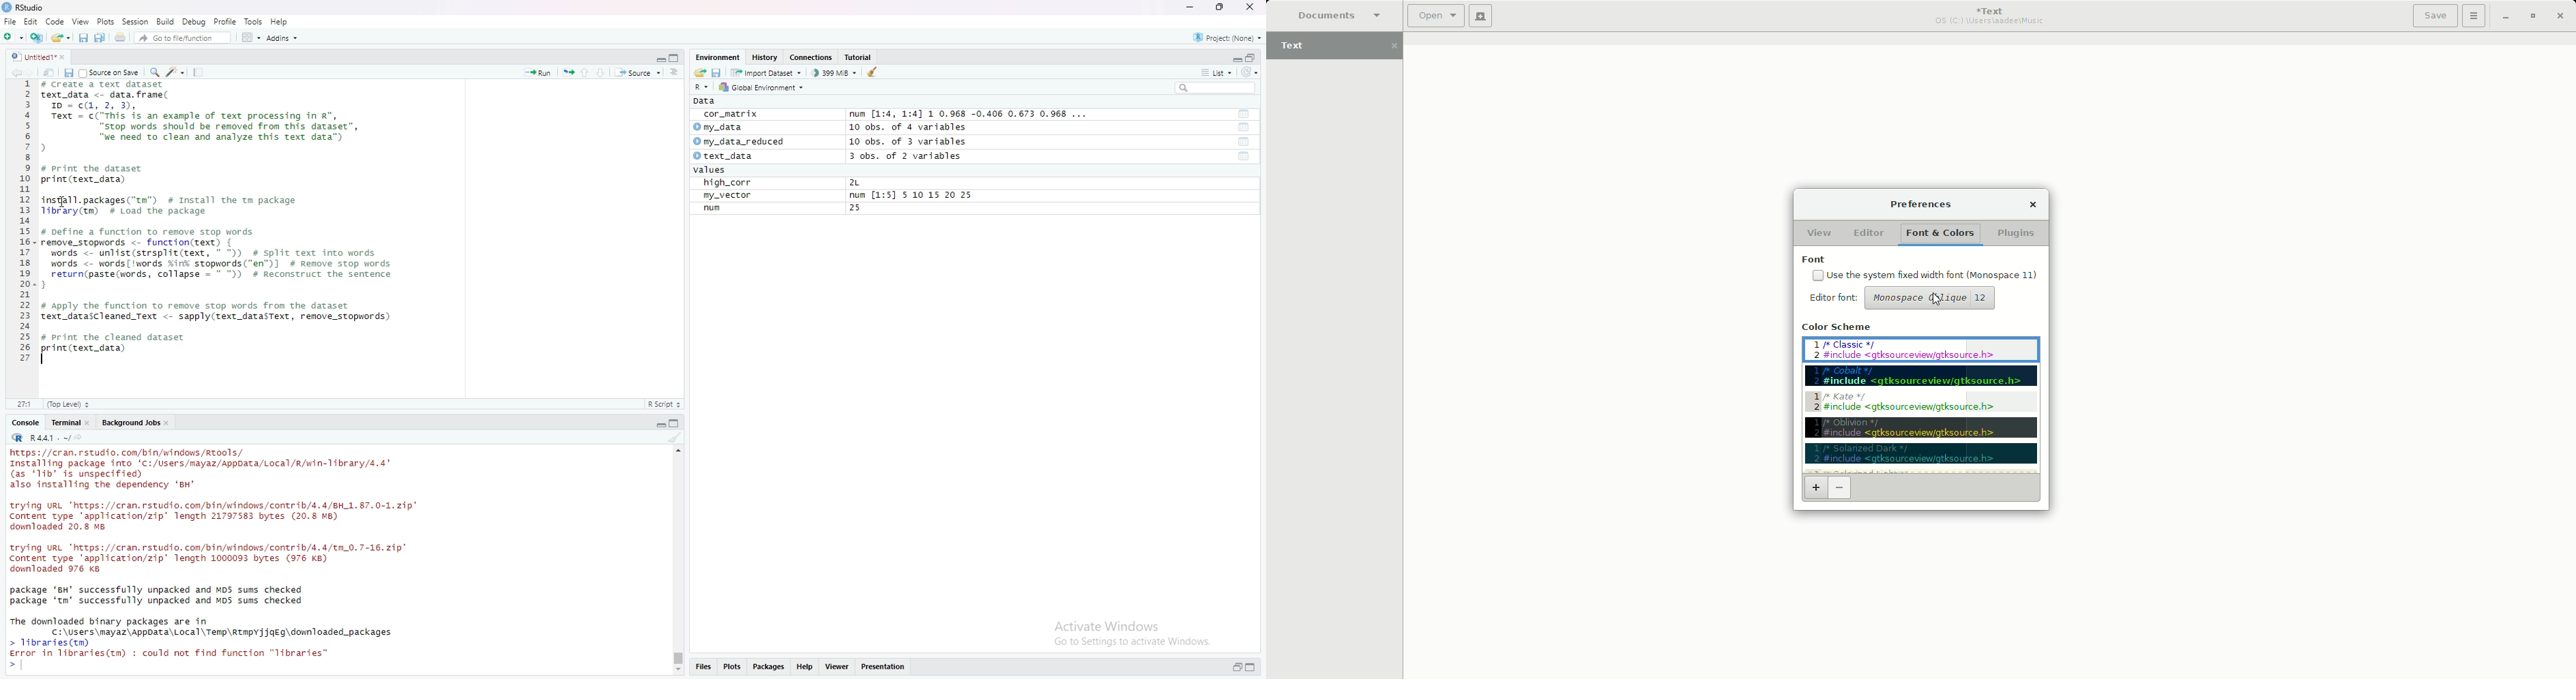  What do you see at coordinates (13, 38) in the screenshot?
I see `new file` at bounding box center [13, 38].